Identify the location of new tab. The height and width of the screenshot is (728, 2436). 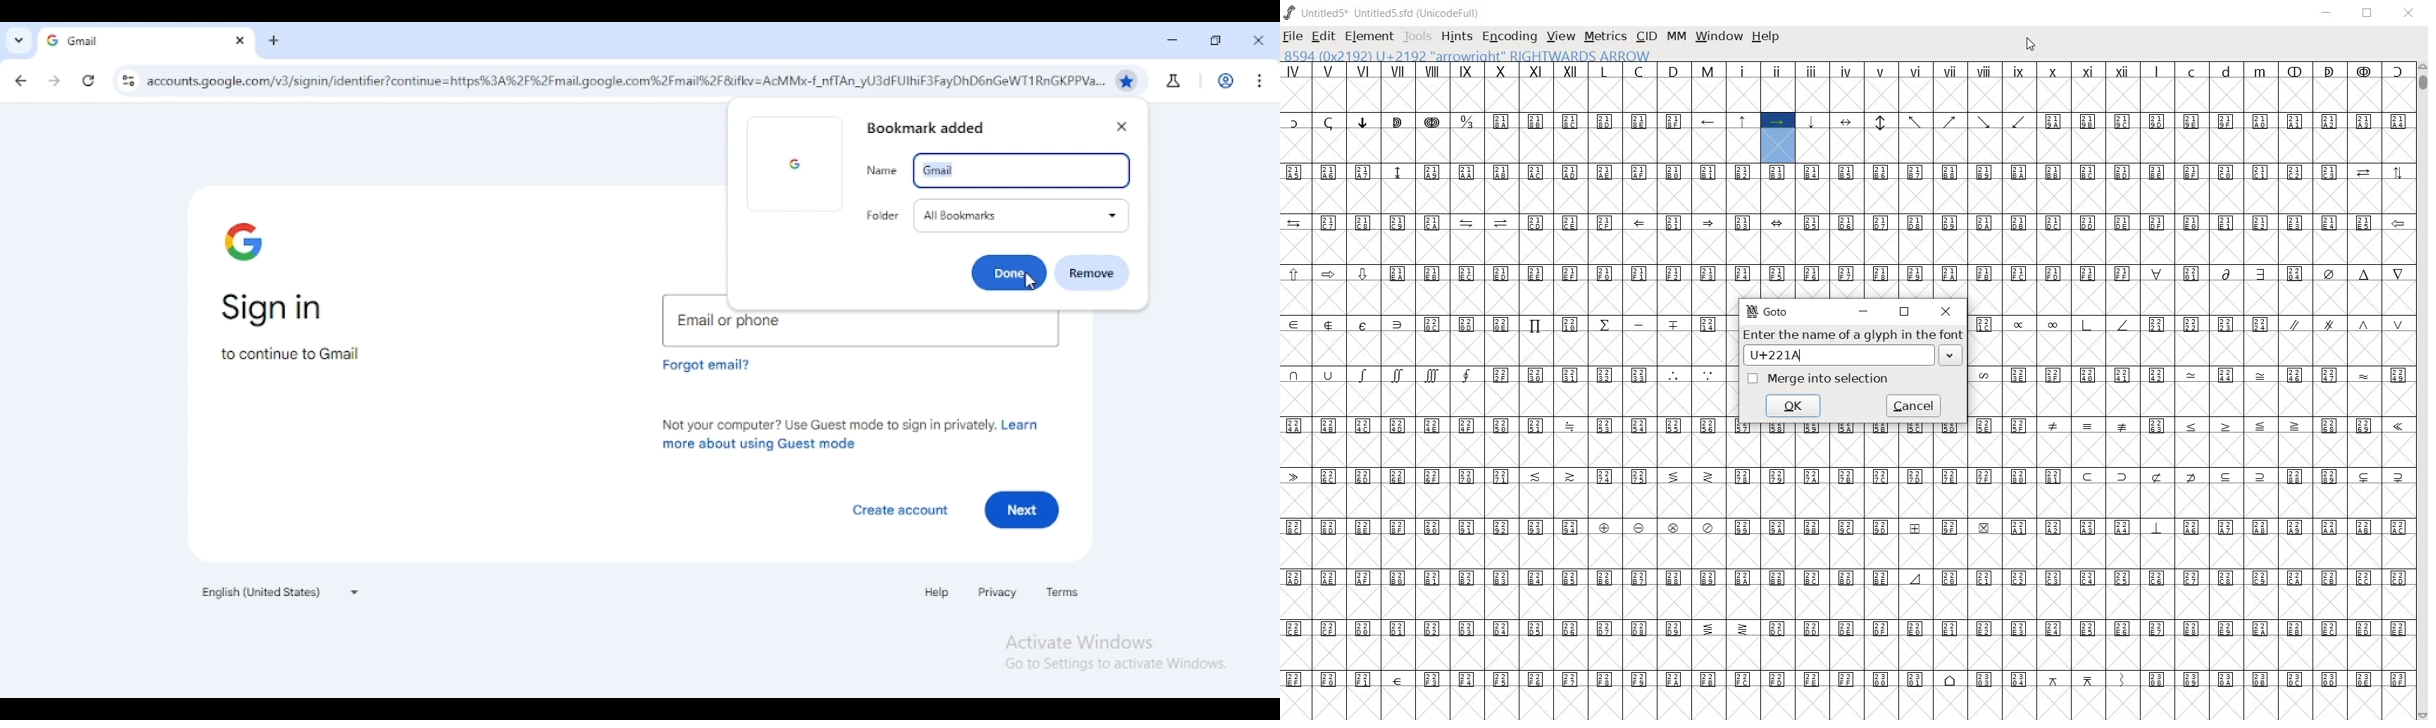
(274, 41).